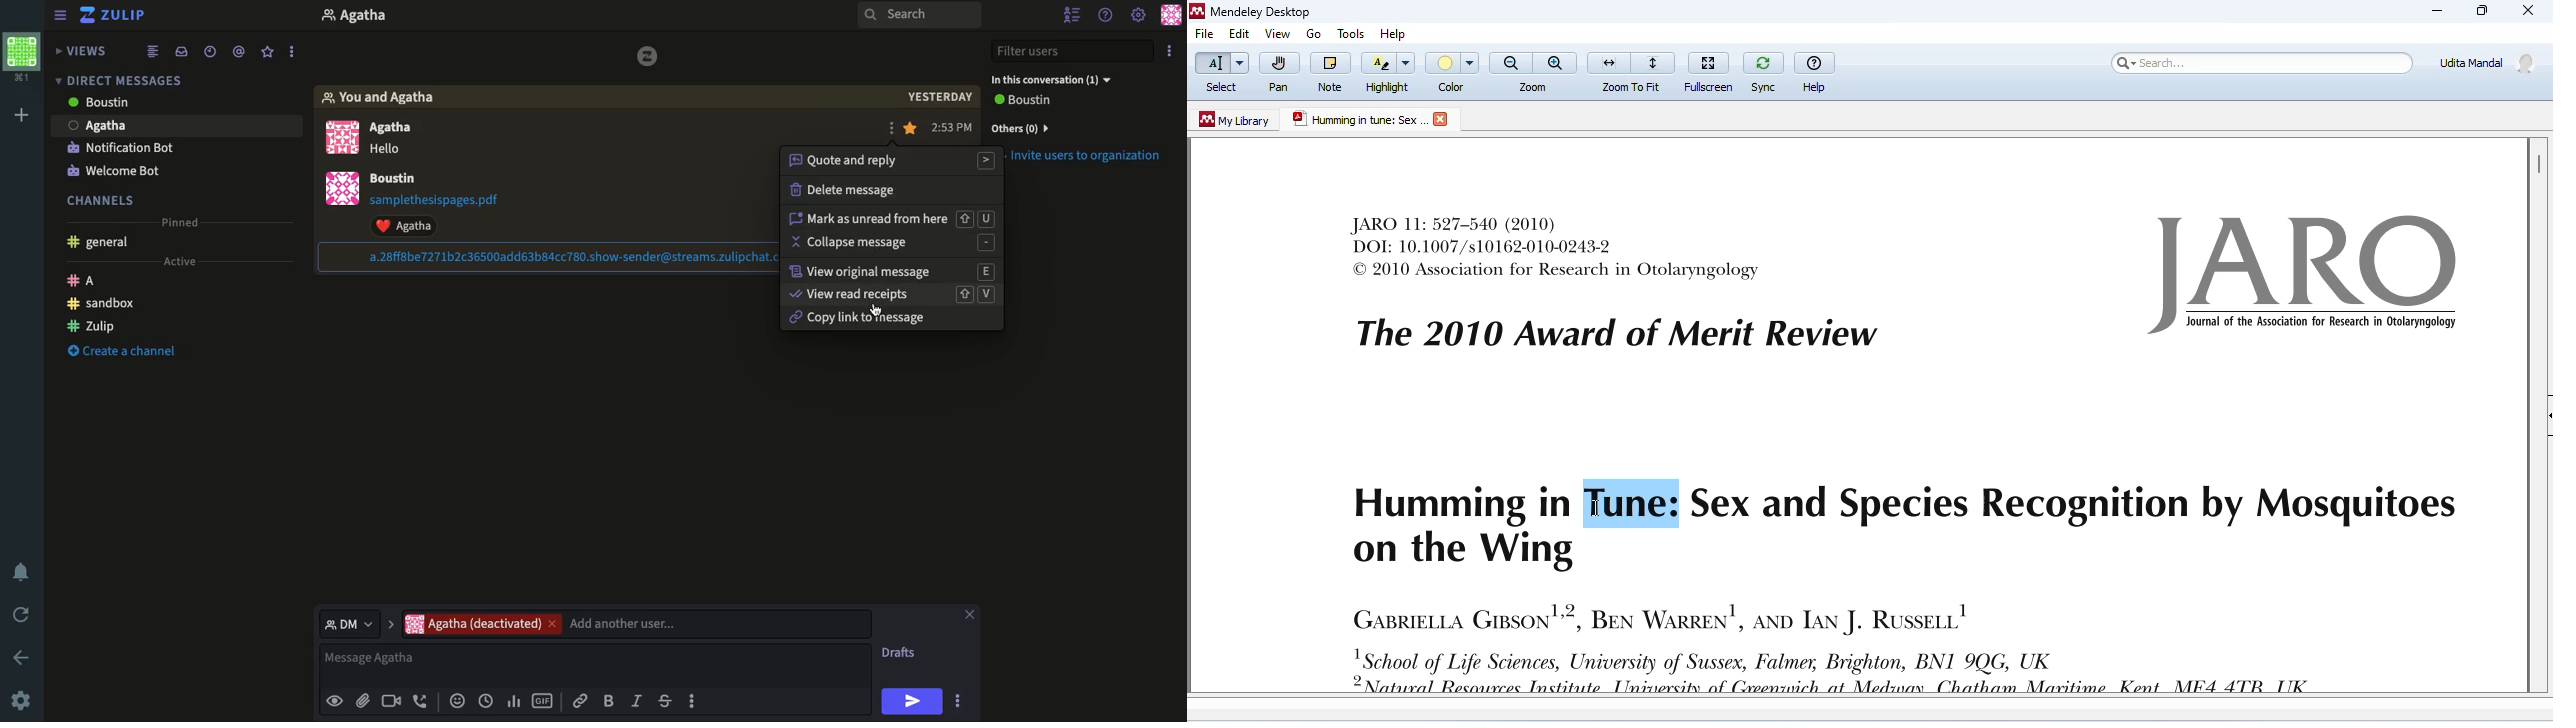  Describe the element at coordinates (1454, 72) in the screenshot. I see `color` at that location.